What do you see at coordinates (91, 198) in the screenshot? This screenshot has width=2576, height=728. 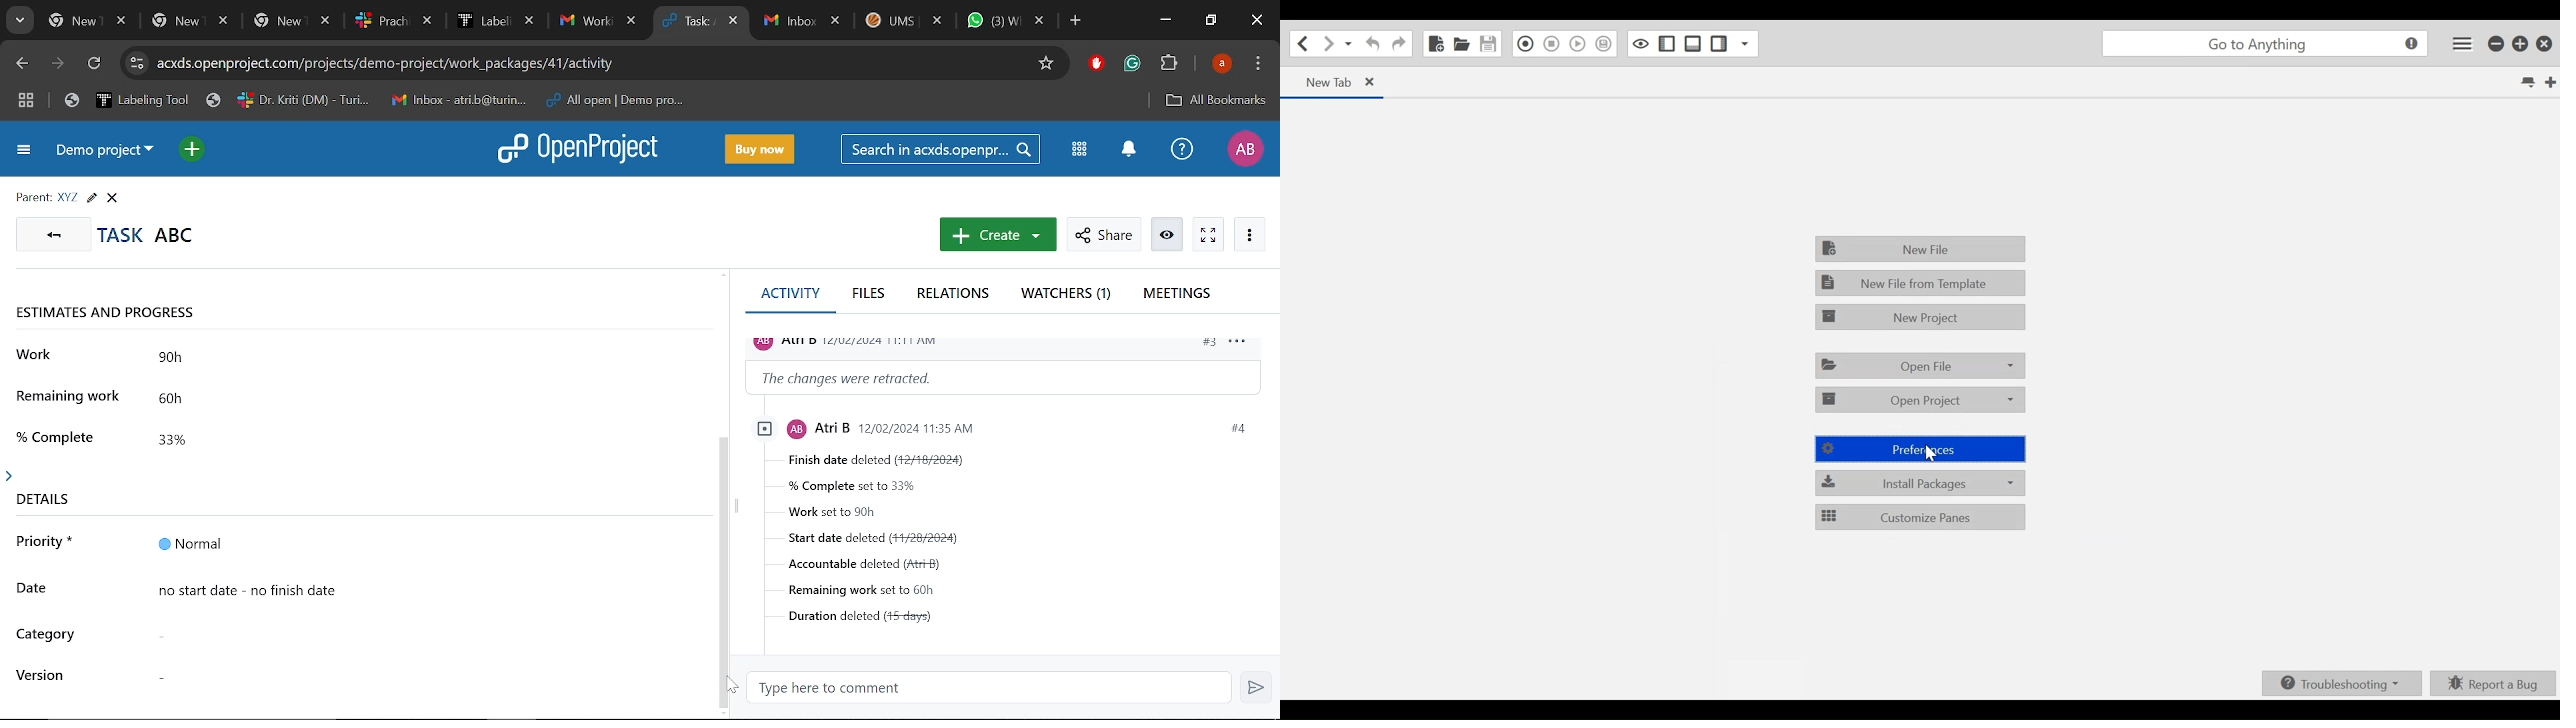 I see `Edit task` at bounding box center [91, 198].